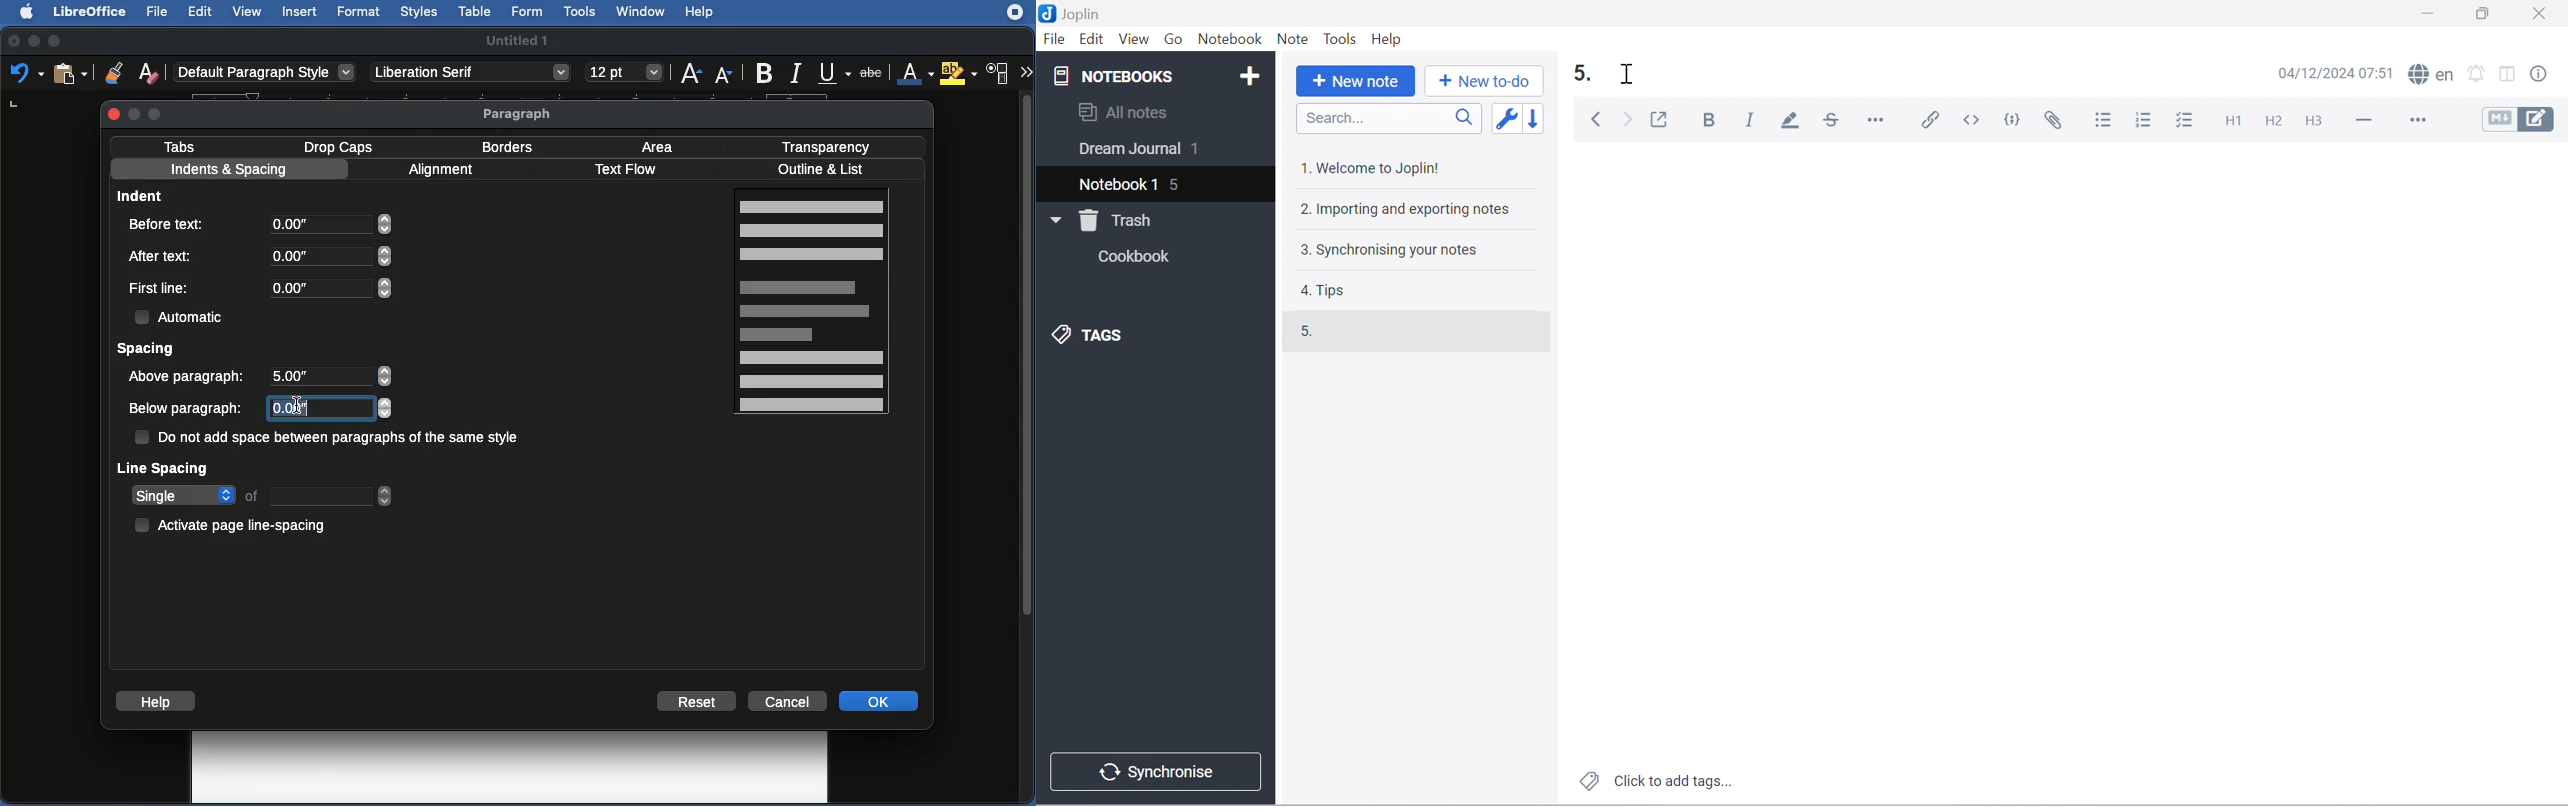 The height and width of the screenshot is (812, 2576). I want to click on Before text, so click(173, 223).